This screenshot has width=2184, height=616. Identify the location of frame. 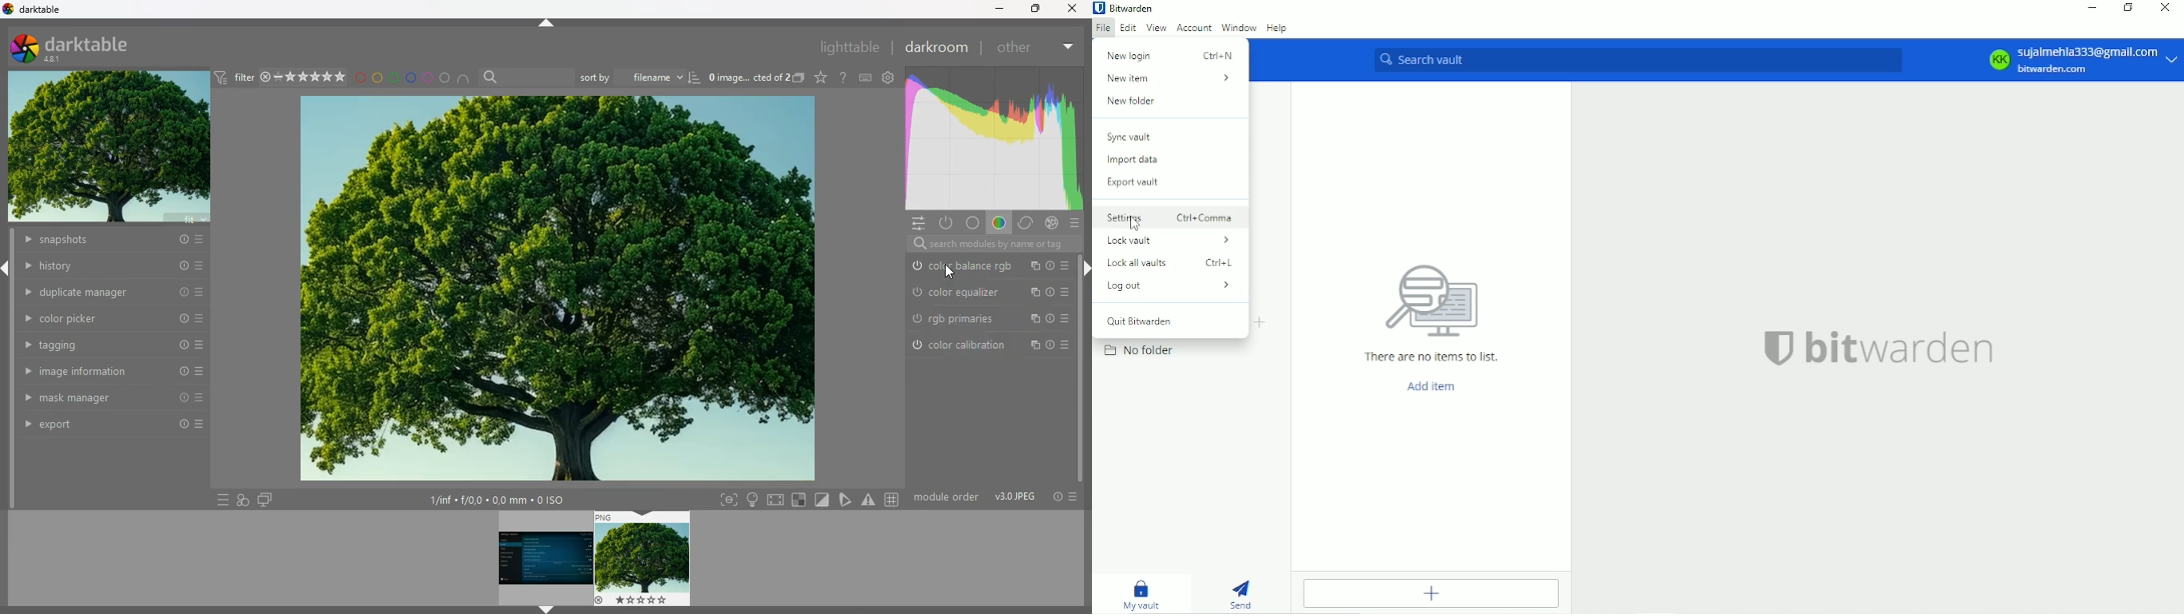
(725, 500).